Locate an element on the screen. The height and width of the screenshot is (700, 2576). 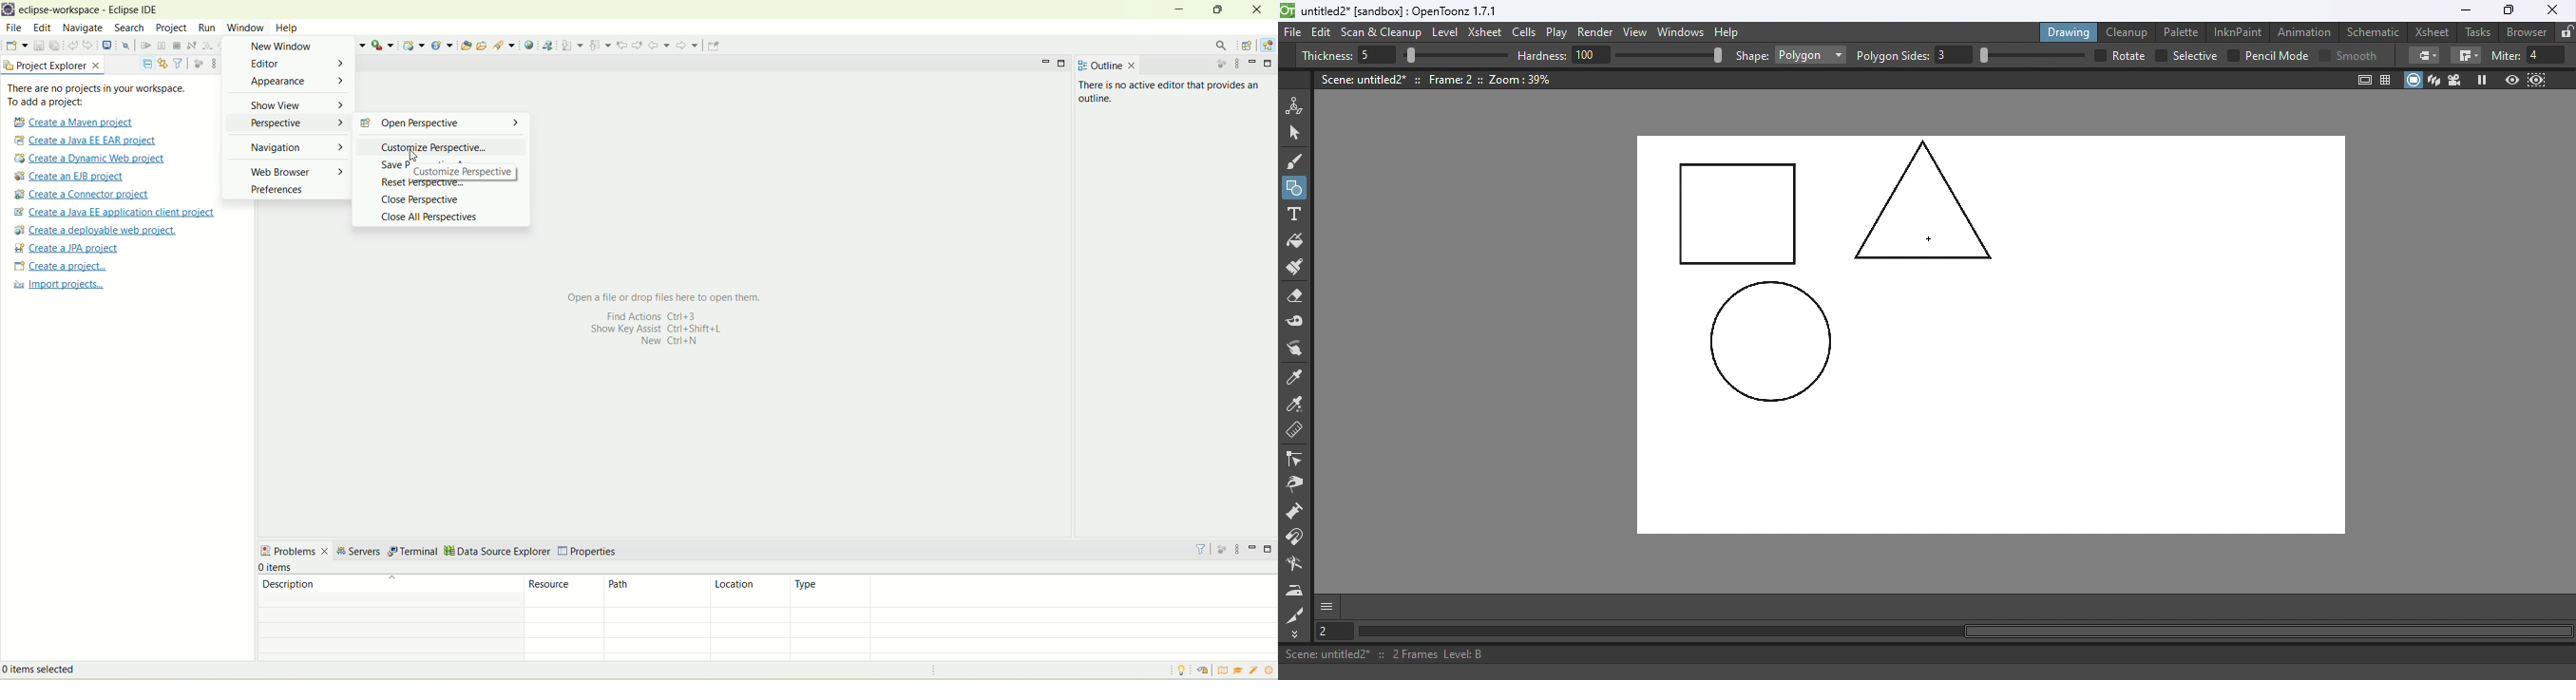
data source explorer is located at coordinates (497, 550).